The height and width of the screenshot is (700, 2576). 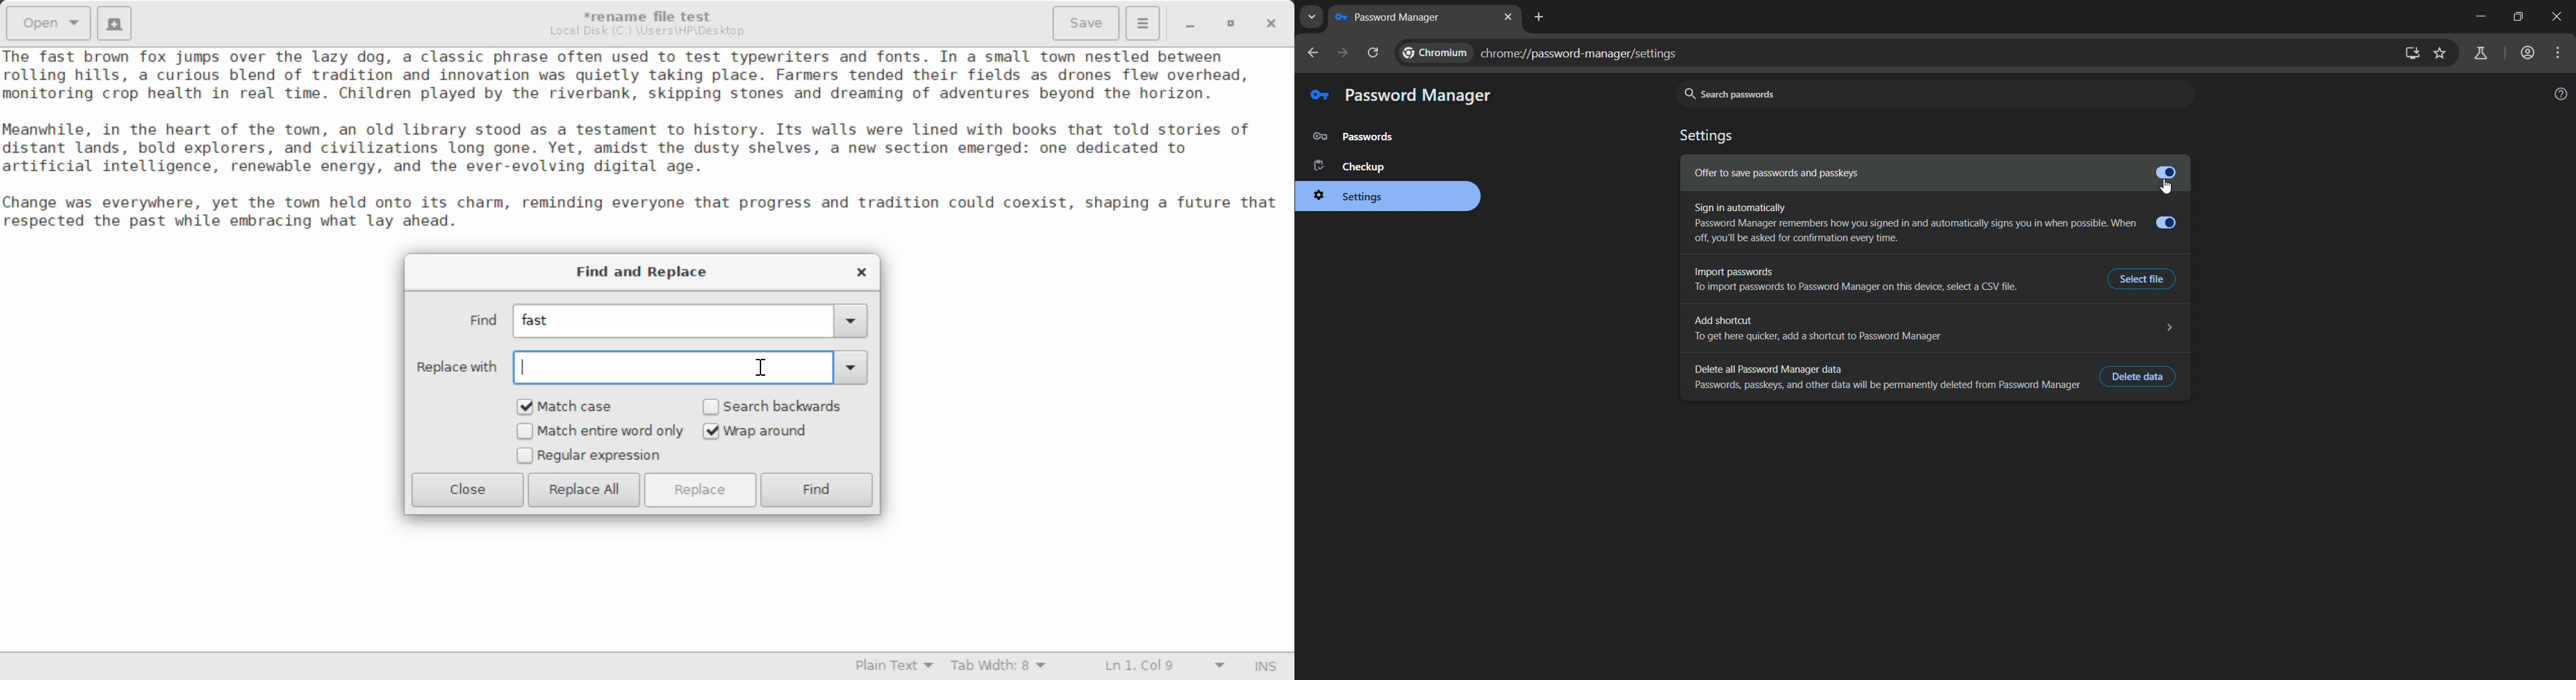 I want to click on delete data, so click(x=2138, y=378).